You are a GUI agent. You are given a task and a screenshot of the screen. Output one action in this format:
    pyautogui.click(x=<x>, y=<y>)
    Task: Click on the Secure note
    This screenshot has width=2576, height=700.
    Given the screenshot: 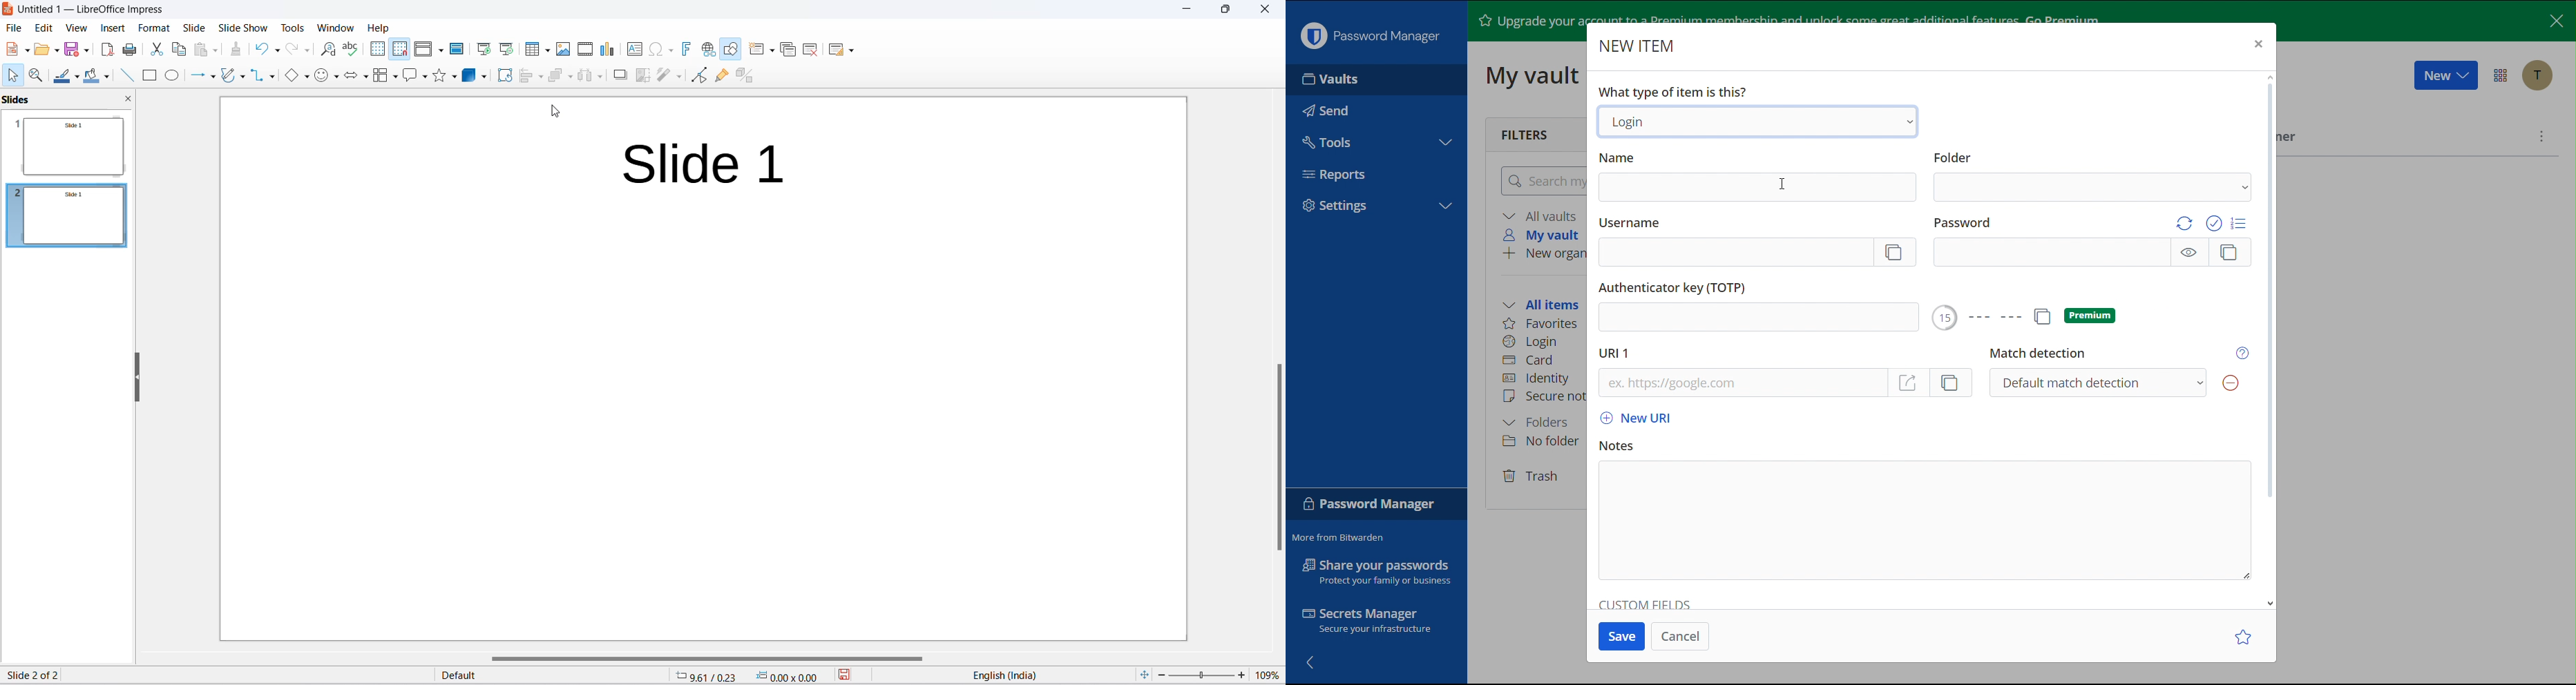 What is the action you would take?
    pyautogui.click(x=1543, y=394)
    